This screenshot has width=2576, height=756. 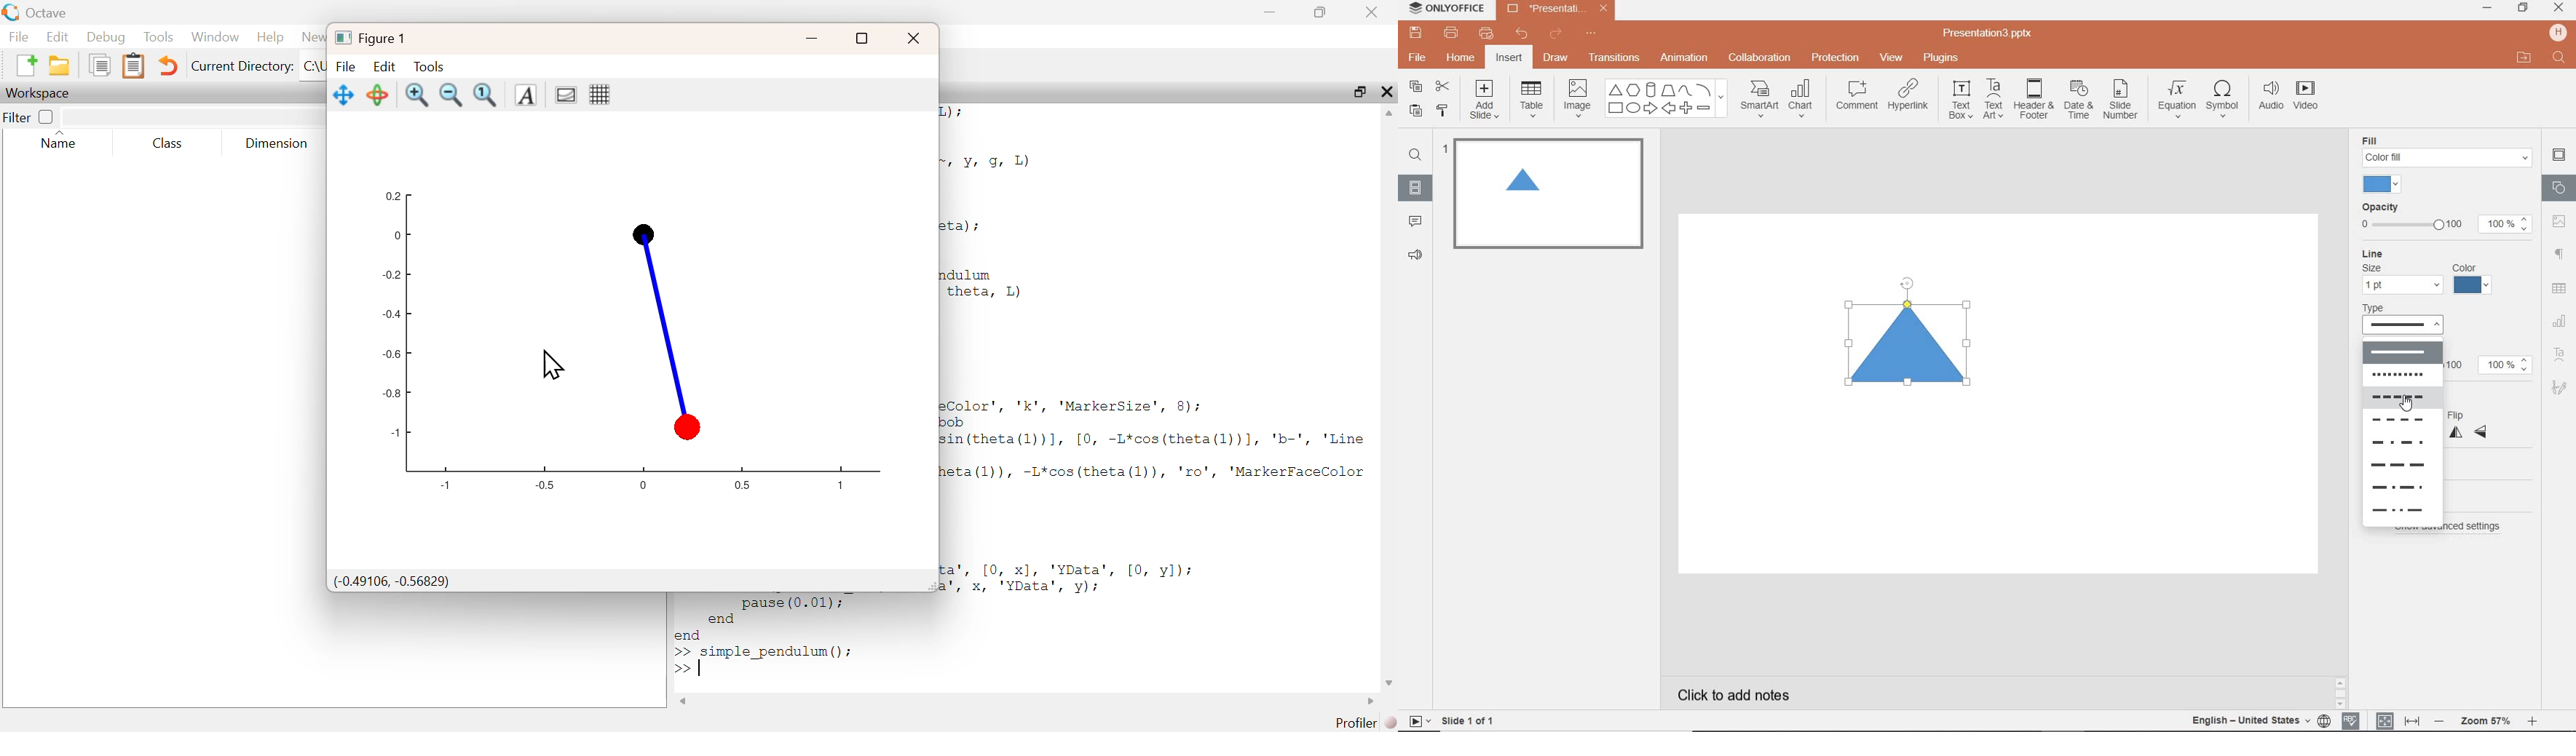 What do you see at coordinates (1992, 100) in the screenshot?
I see `TEXT ART` at bounding box center [1992, 100].